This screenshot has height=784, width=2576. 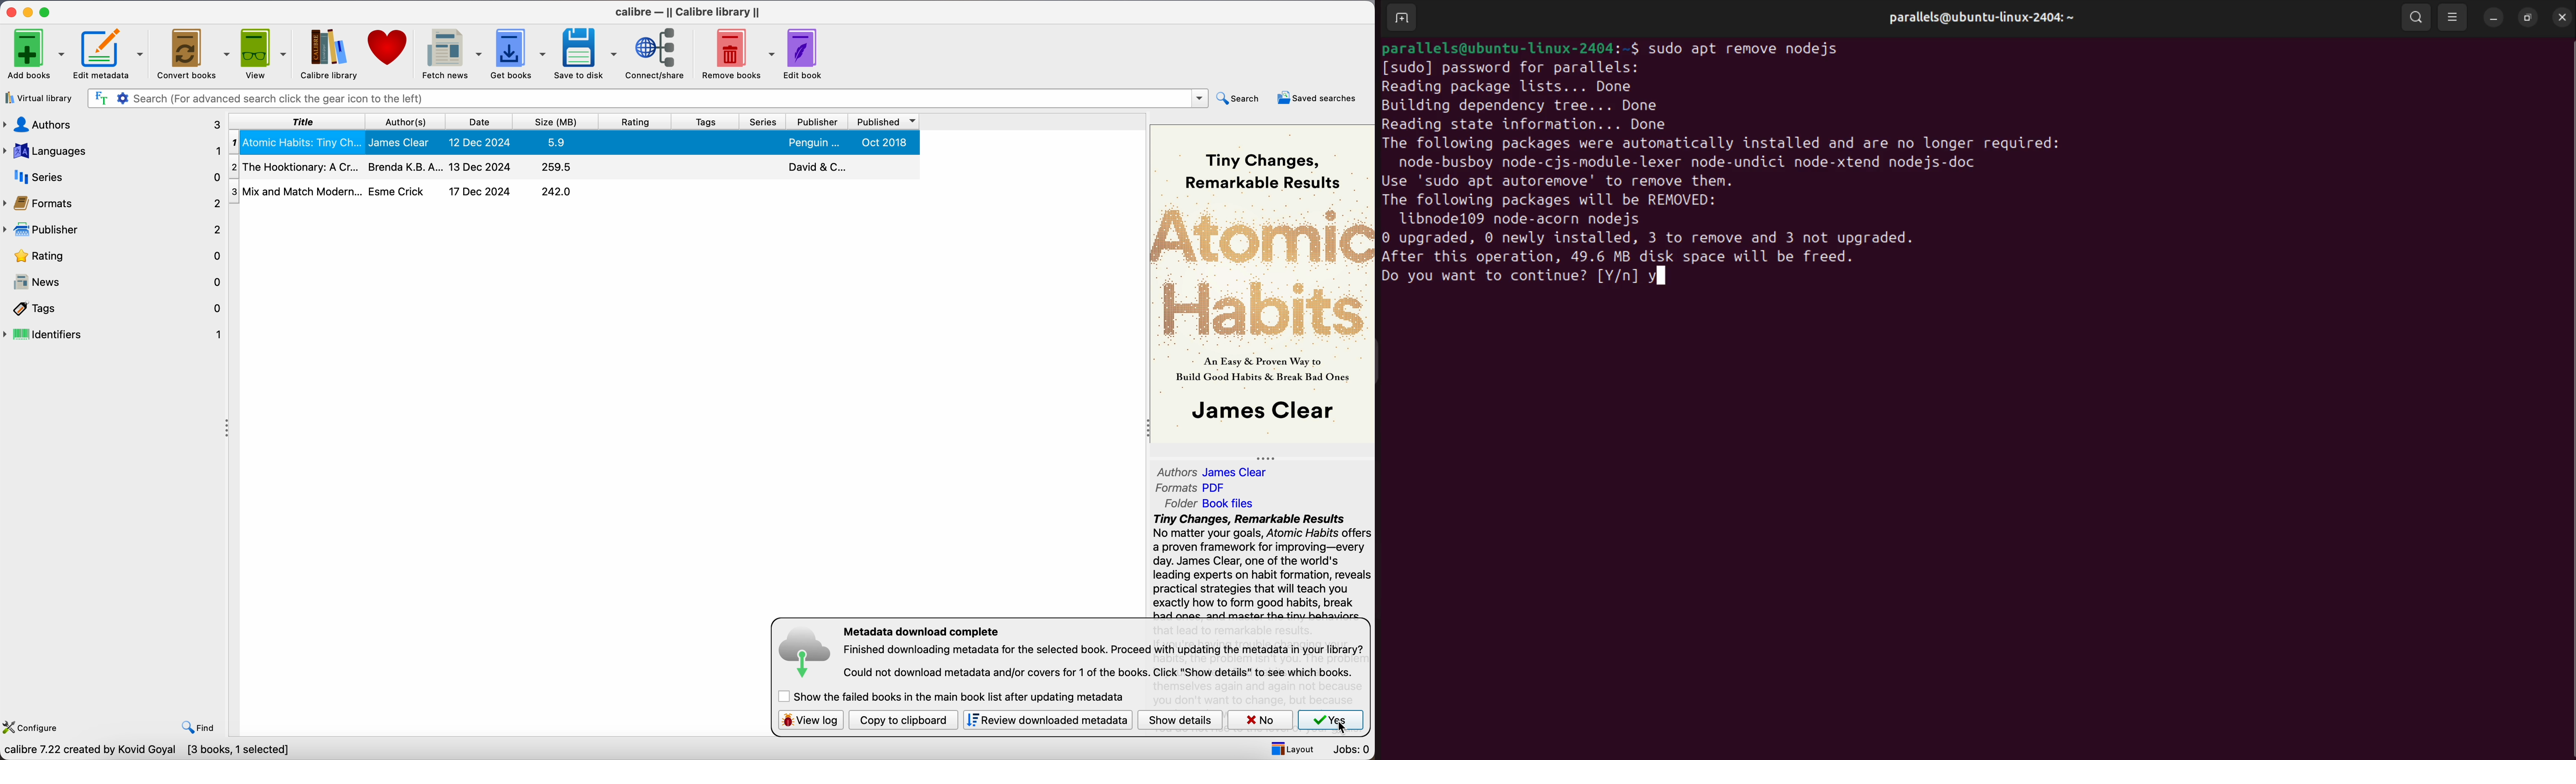 I want to click on Formats PDF, so click(x=1191, y=489).